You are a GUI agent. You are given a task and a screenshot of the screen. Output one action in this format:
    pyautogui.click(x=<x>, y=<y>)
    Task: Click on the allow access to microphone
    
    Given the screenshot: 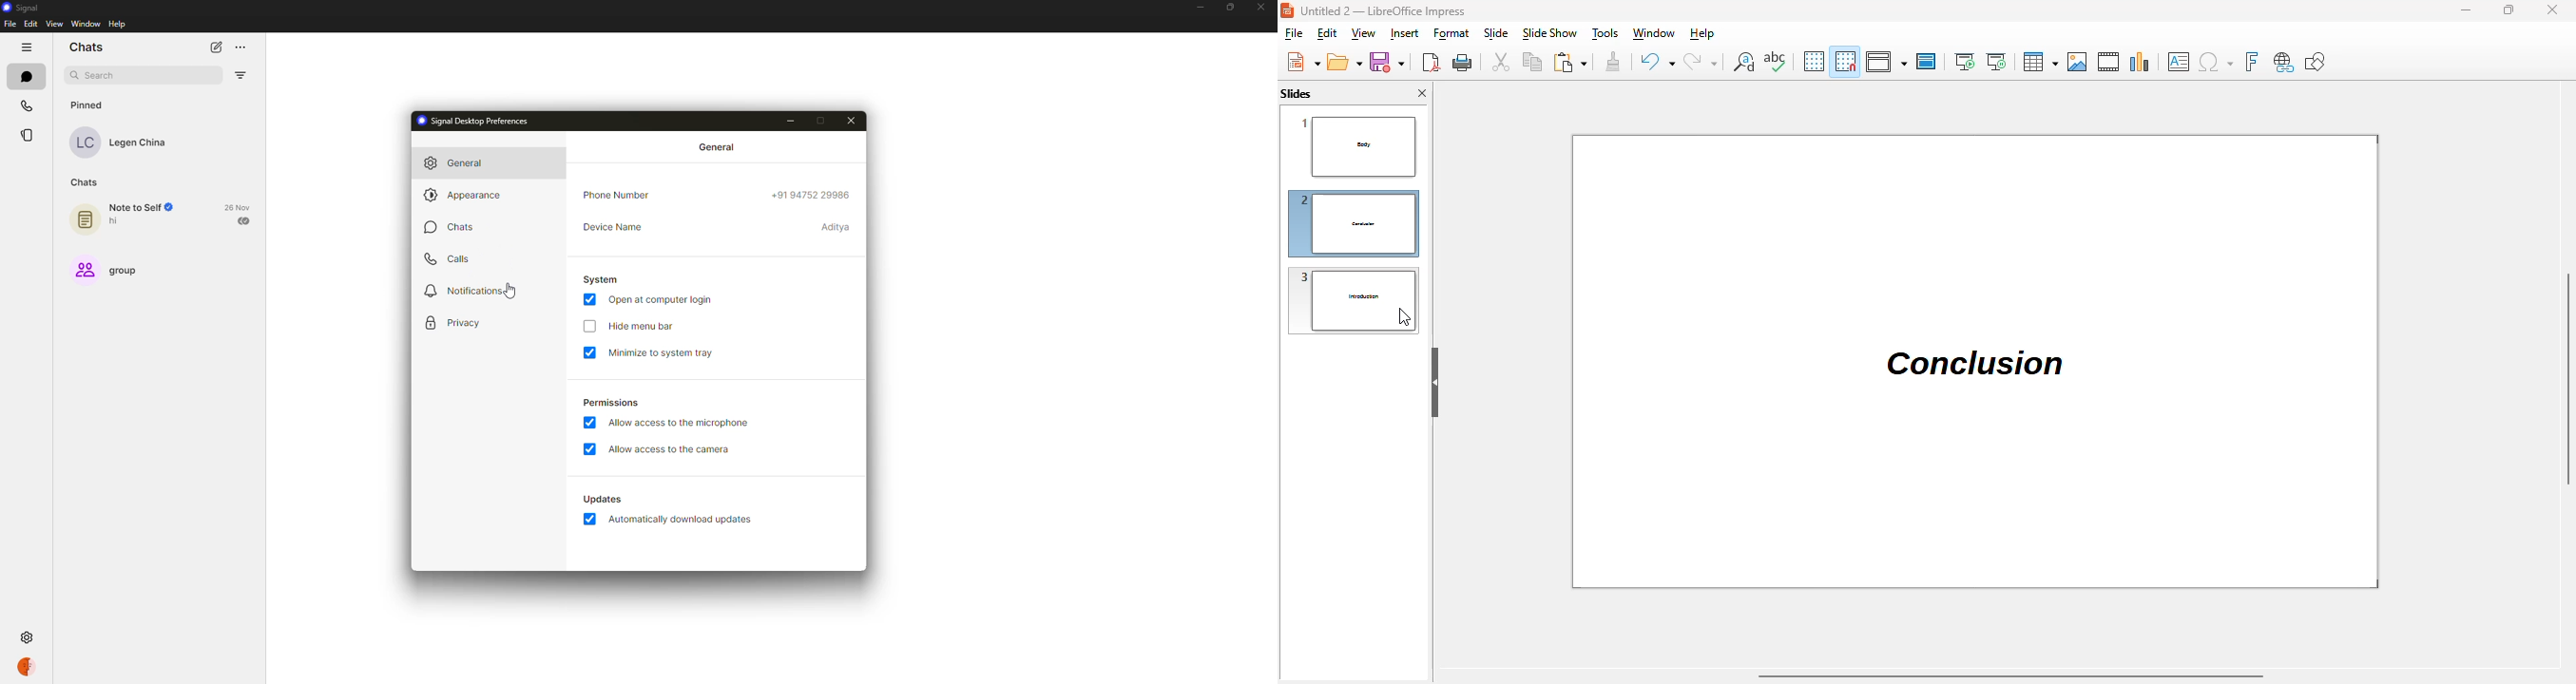 What is the action you would take?
    pyautogui.click(x=679, y=423)
    